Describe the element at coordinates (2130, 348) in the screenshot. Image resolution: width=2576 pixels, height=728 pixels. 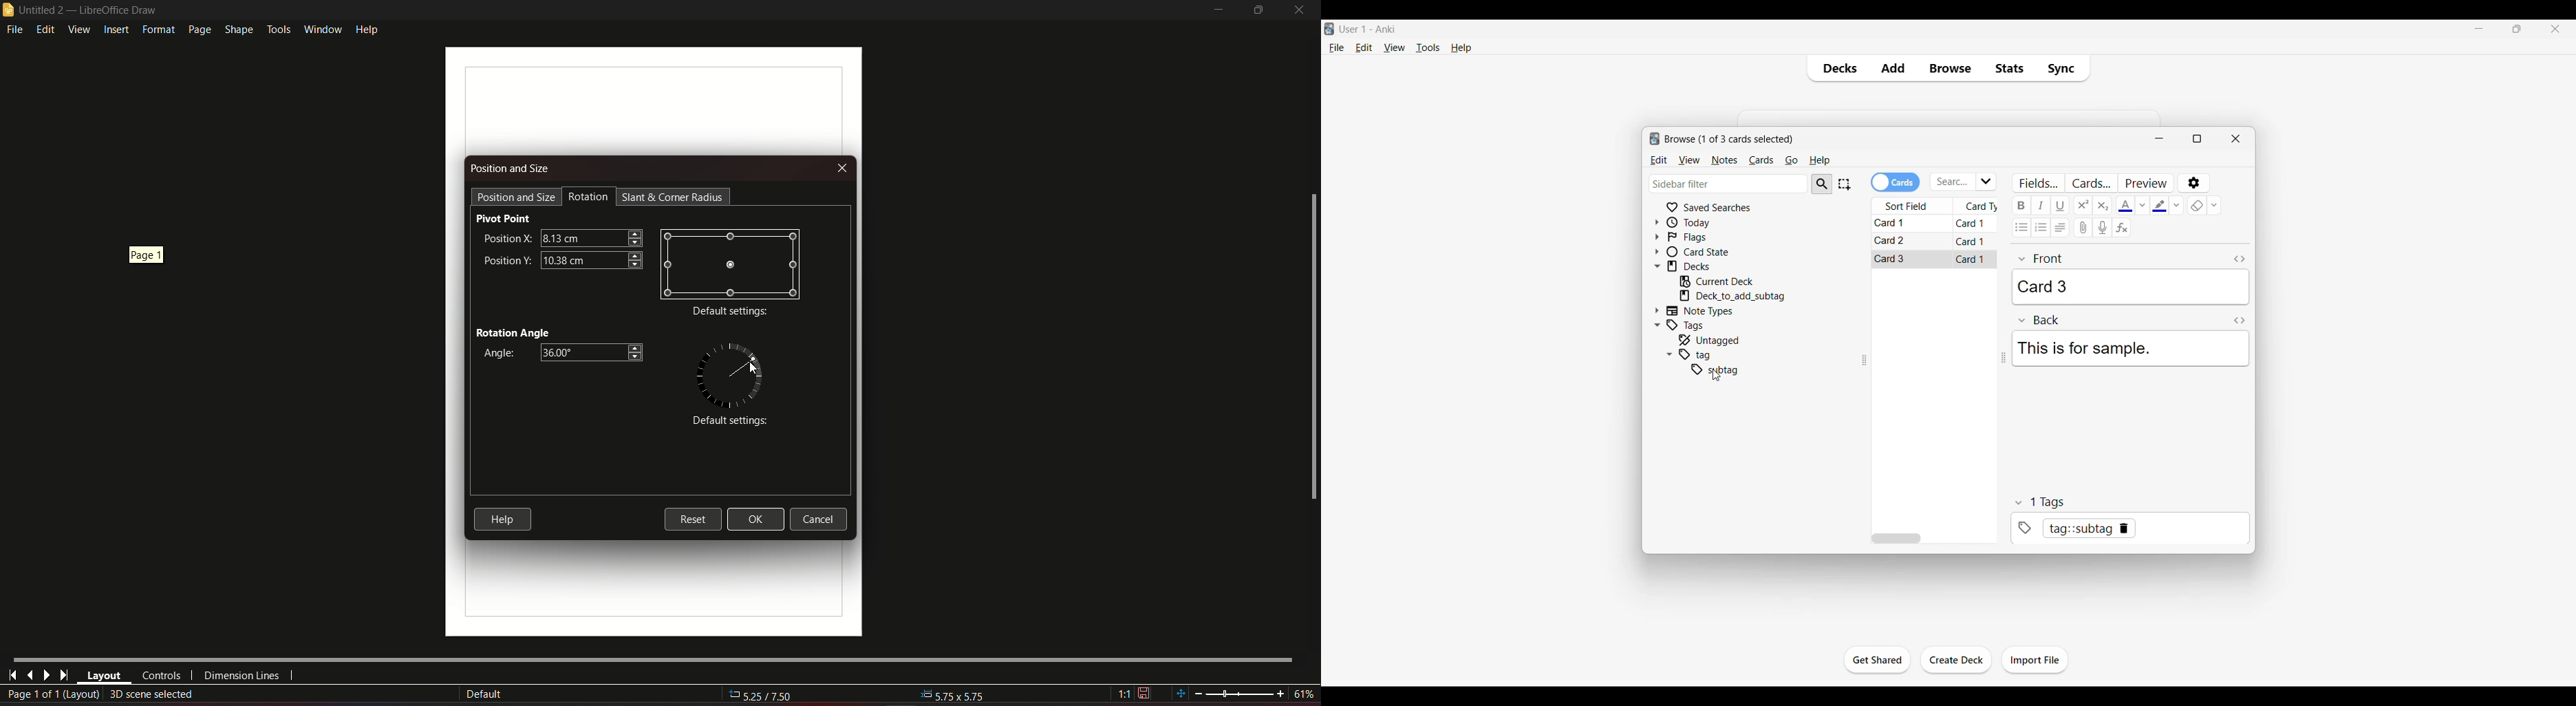
I see `This is for sample` at that location.